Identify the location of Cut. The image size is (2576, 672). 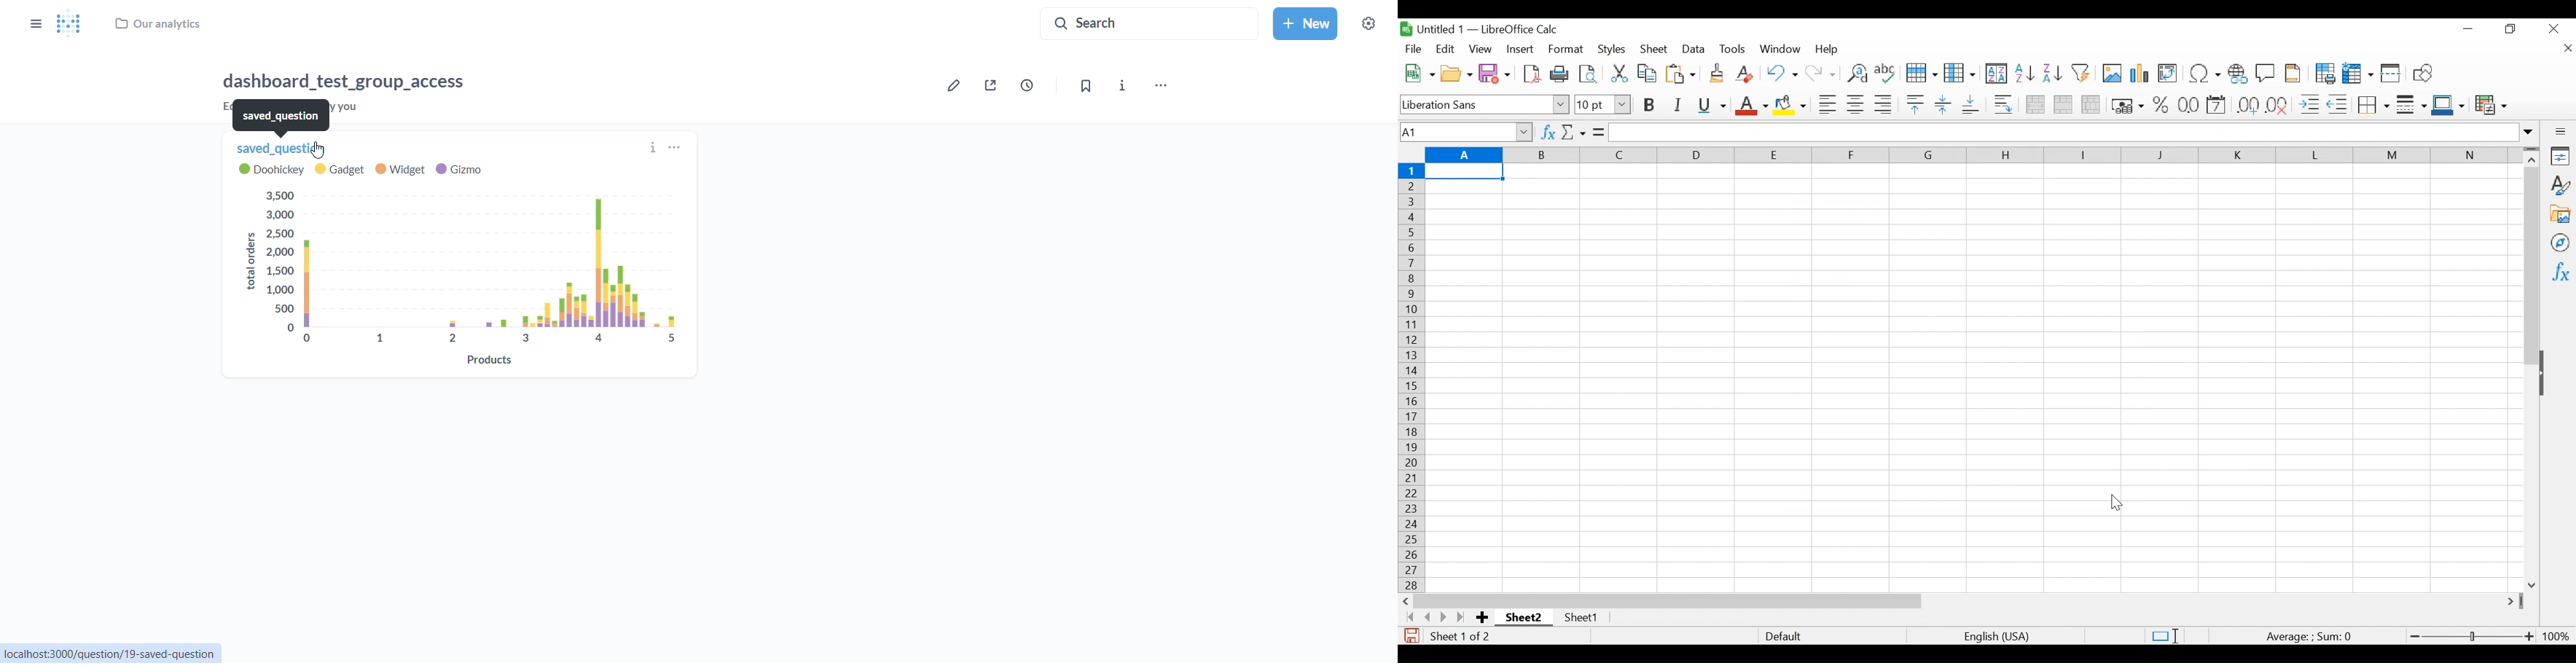
(1617, 72).